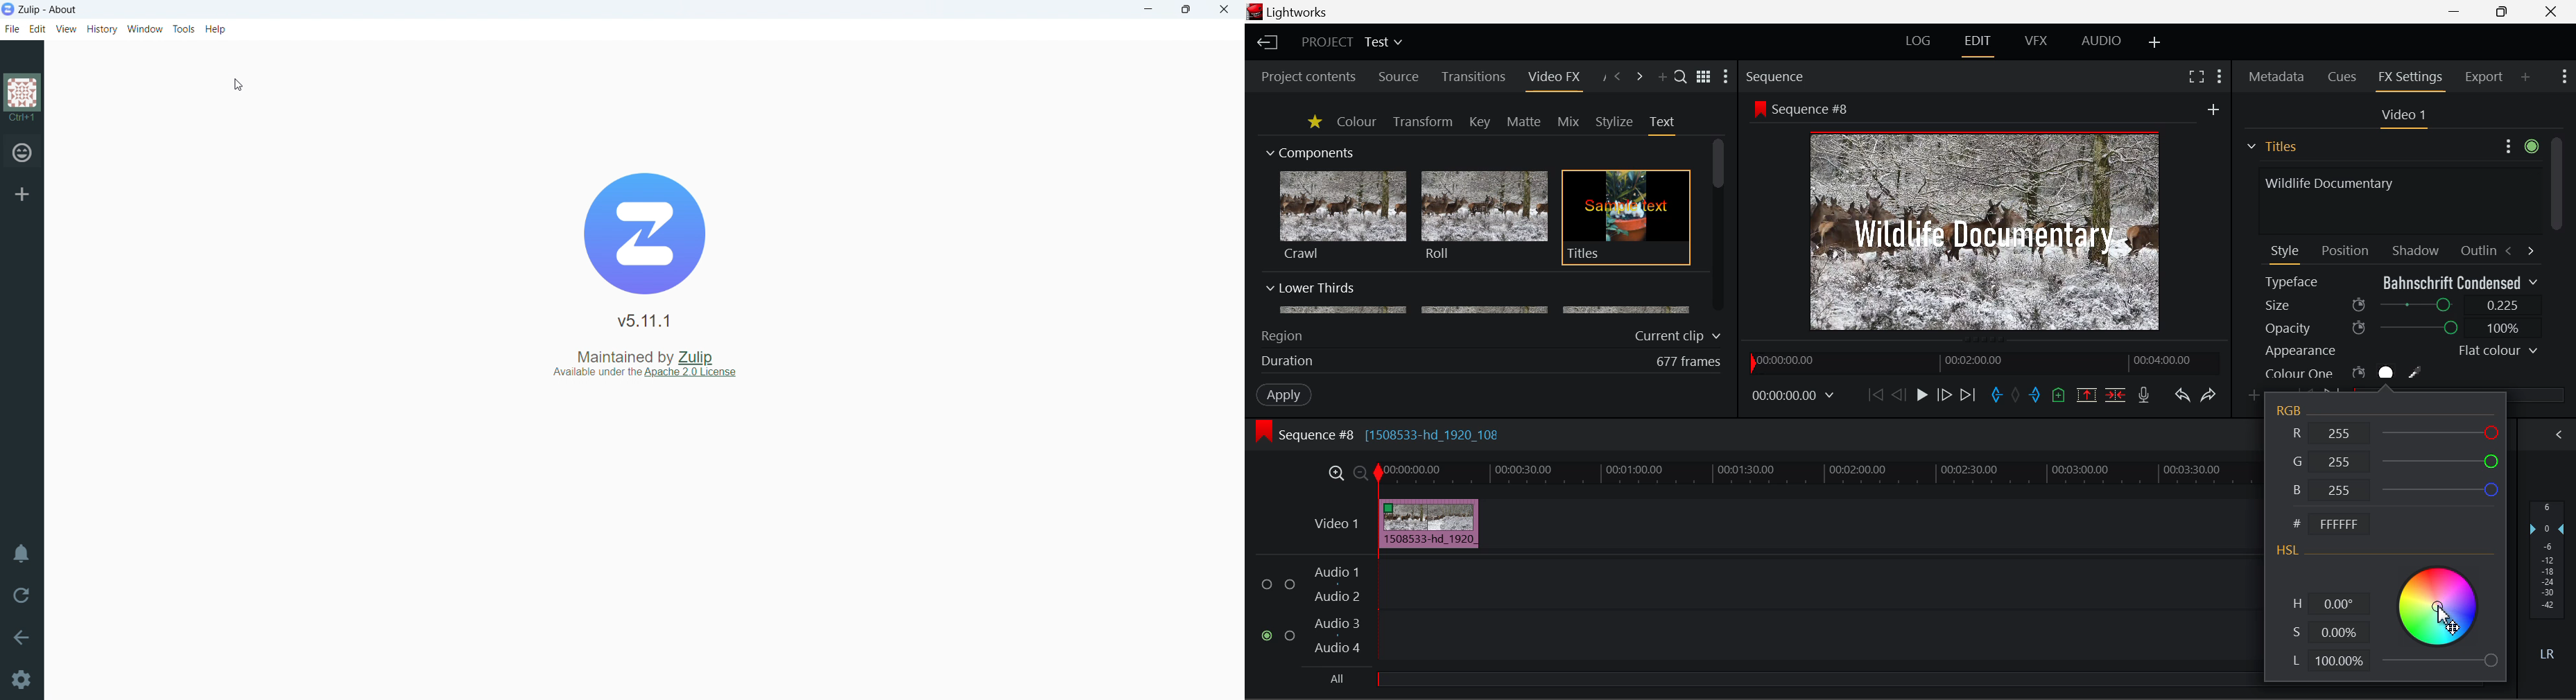  Describe the element at coordinates (2439, 615) in the screenshot. I see `Color Selector` at that location.